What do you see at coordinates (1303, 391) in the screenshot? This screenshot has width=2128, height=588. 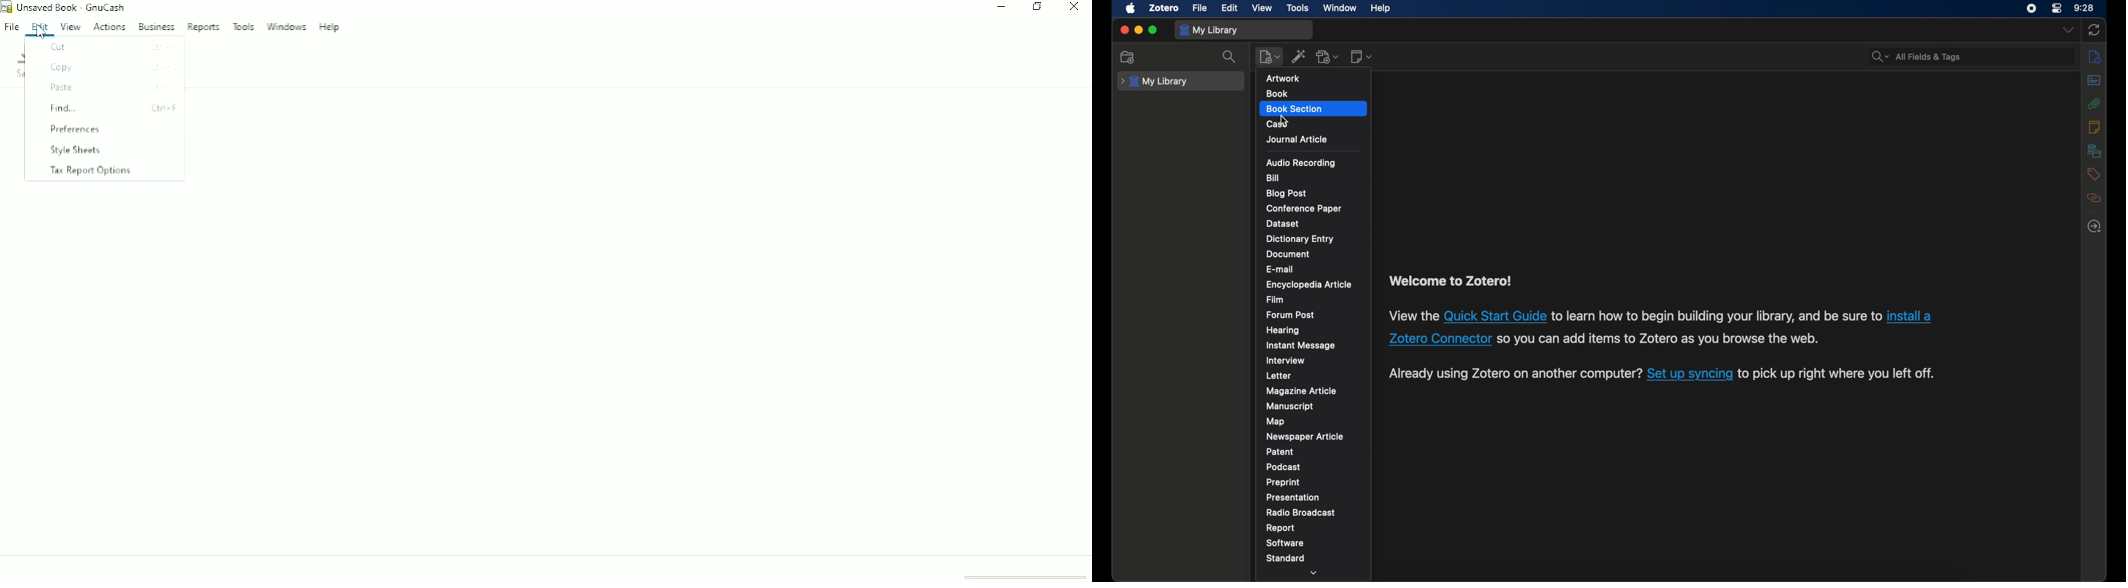 I see `magazine article` at bounding box center [1303, 391].